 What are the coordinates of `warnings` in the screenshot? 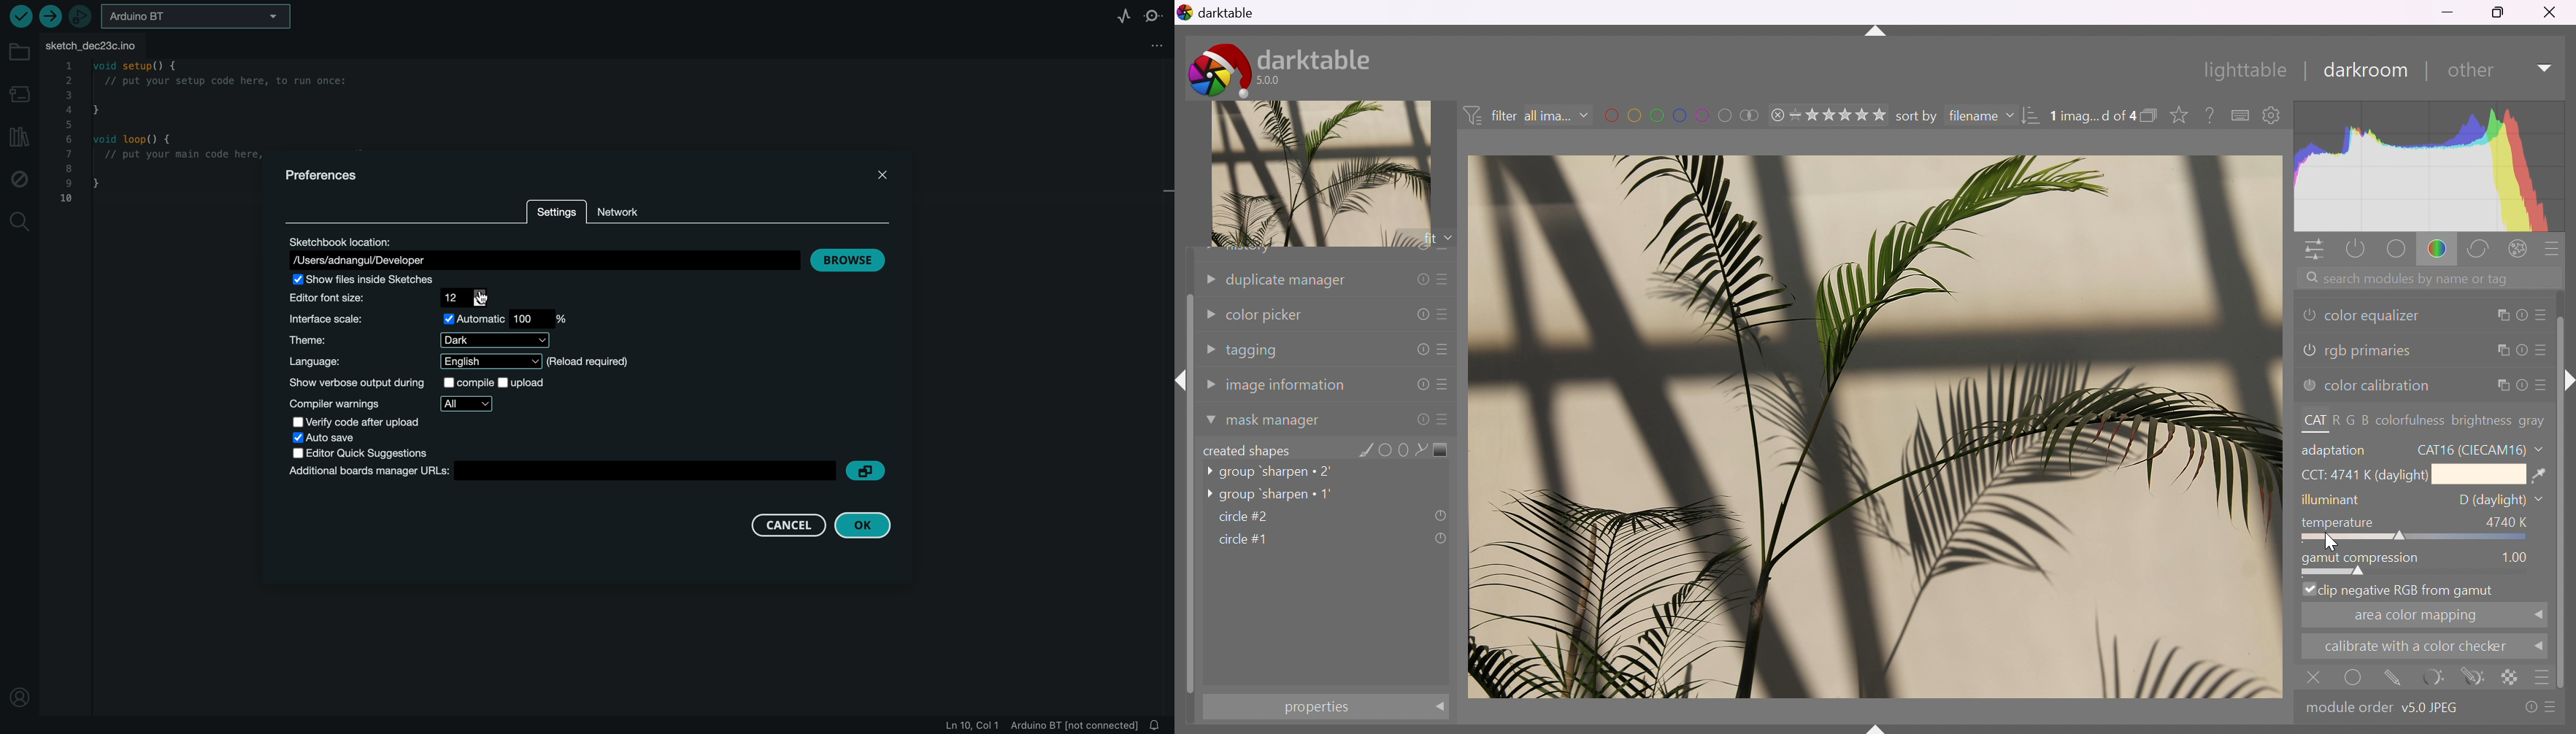 It's located at (398, 404).